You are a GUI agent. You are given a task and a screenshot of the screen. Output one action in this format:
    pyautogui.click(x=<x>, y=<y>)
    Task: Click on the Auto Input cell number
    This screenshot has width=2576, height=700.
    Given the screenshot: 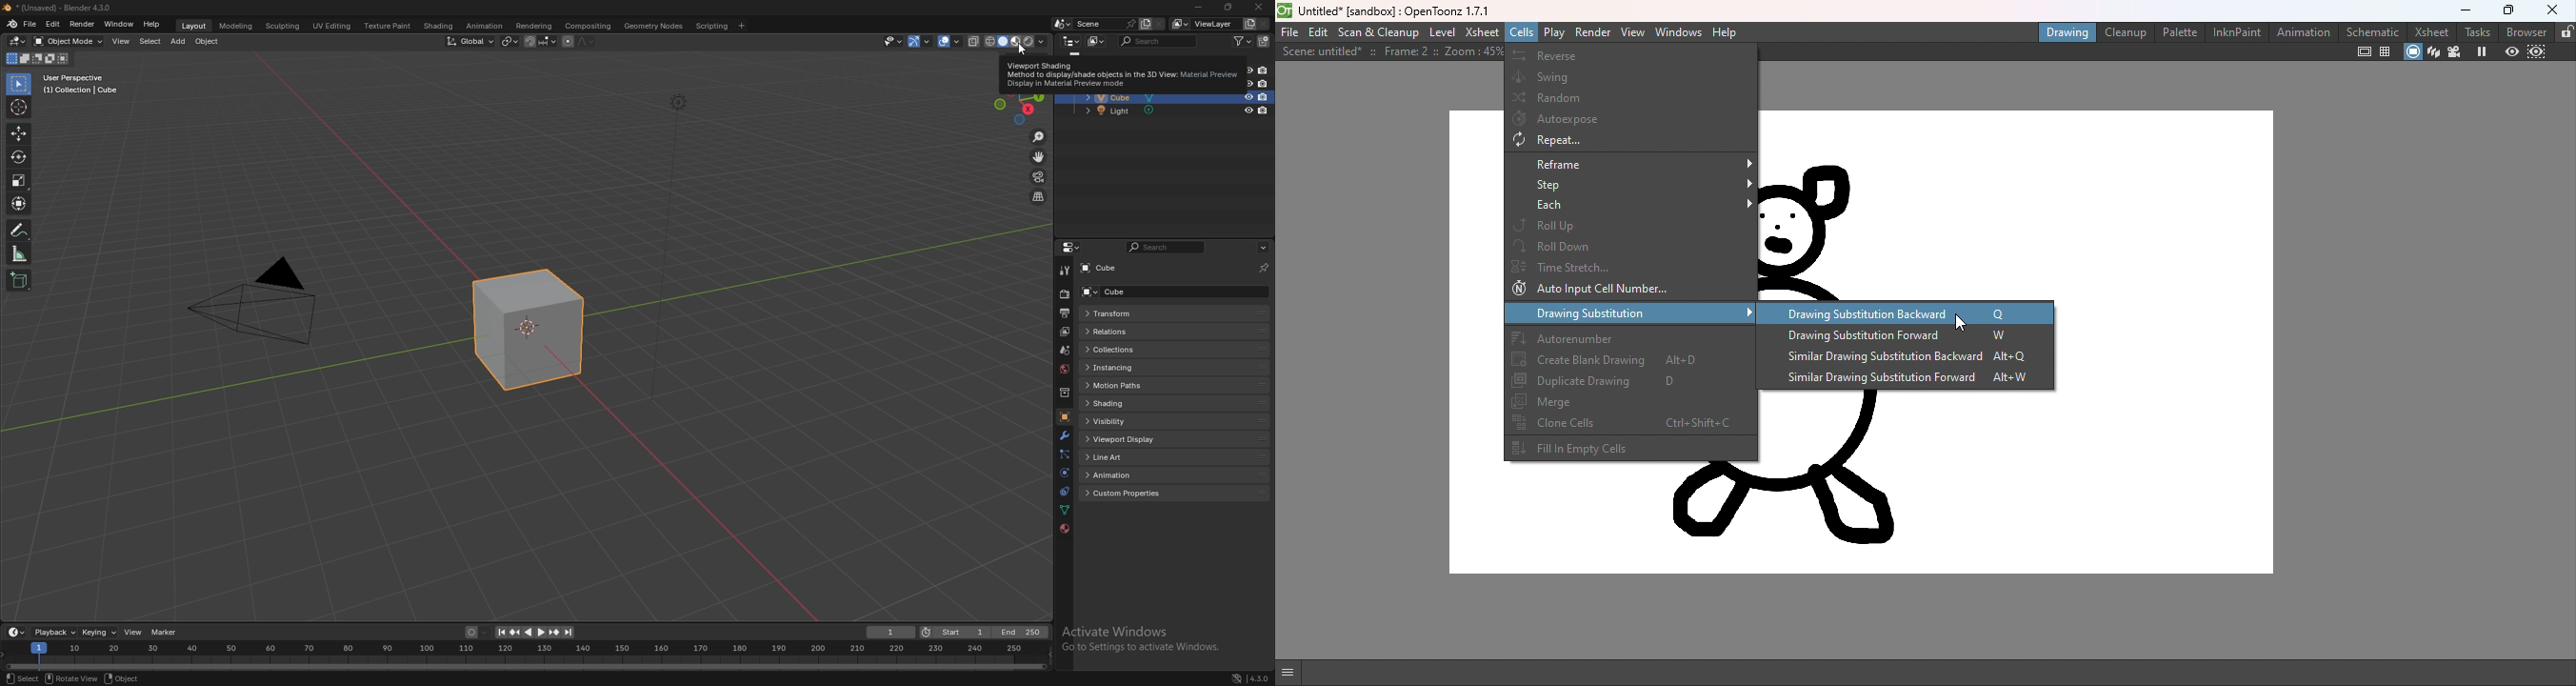 What is the action you would take?
    pyautogui.click(x=1627, y=290)
    